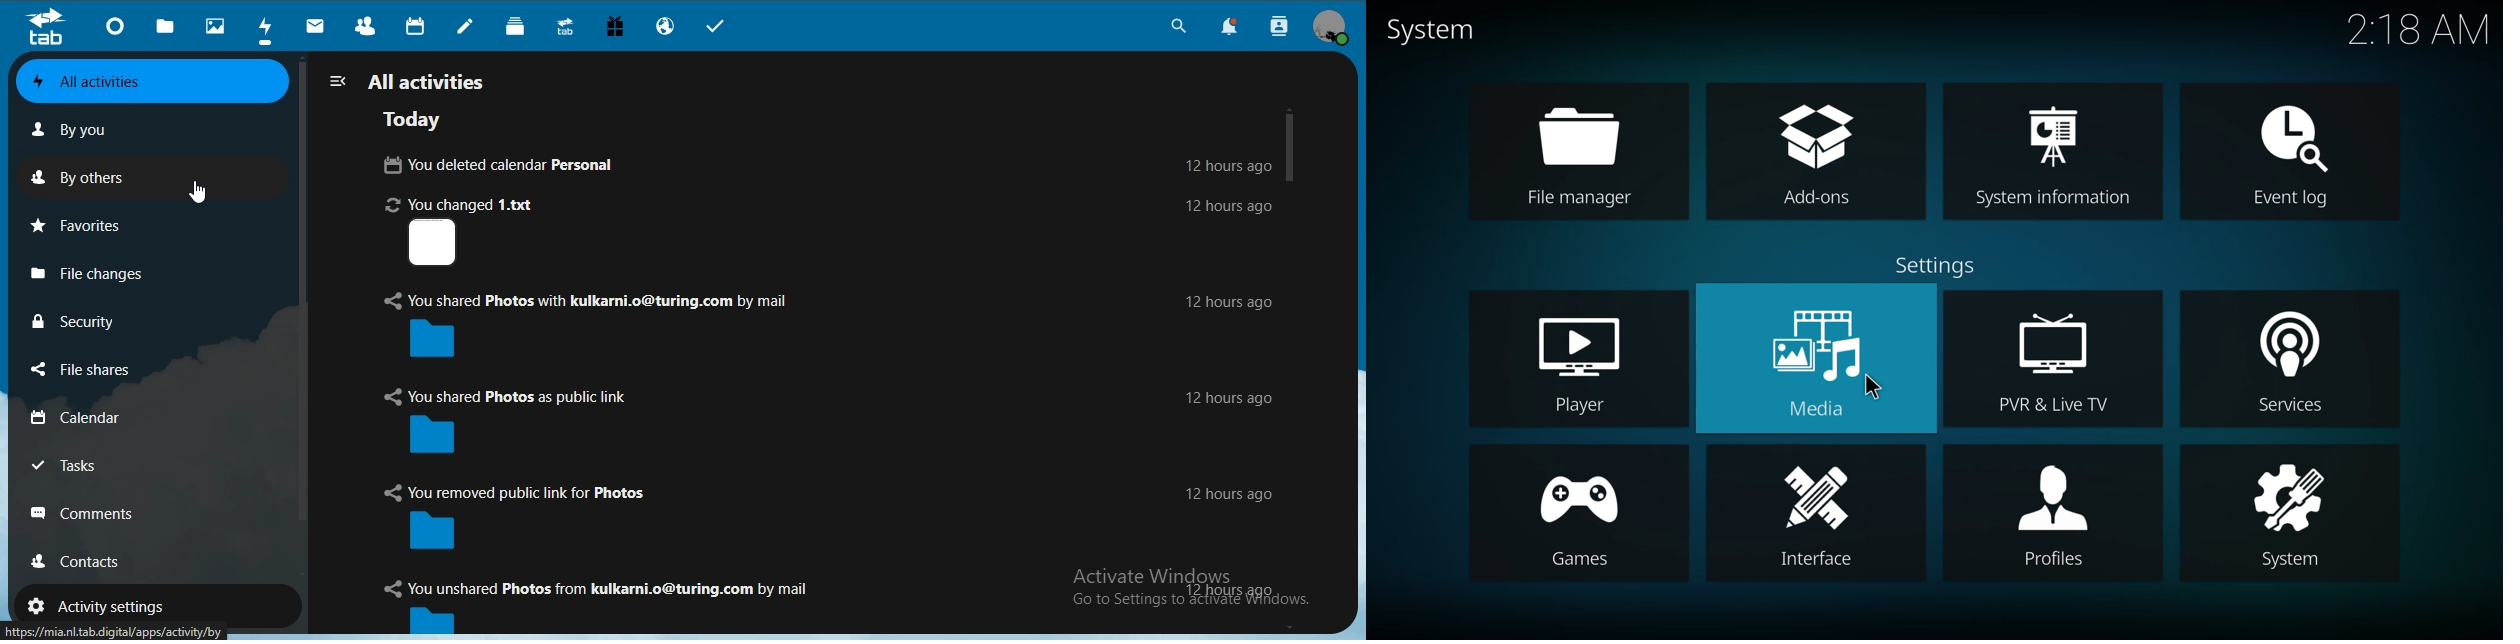 The height and width of the screenshot is (644, 2520). What do you see at coordinates (821, 324) in the screenshot?
I see ` You shared Photos with kulkarni.o@turing.com by mail 12 hours ago` at bounding box center [821, 324].